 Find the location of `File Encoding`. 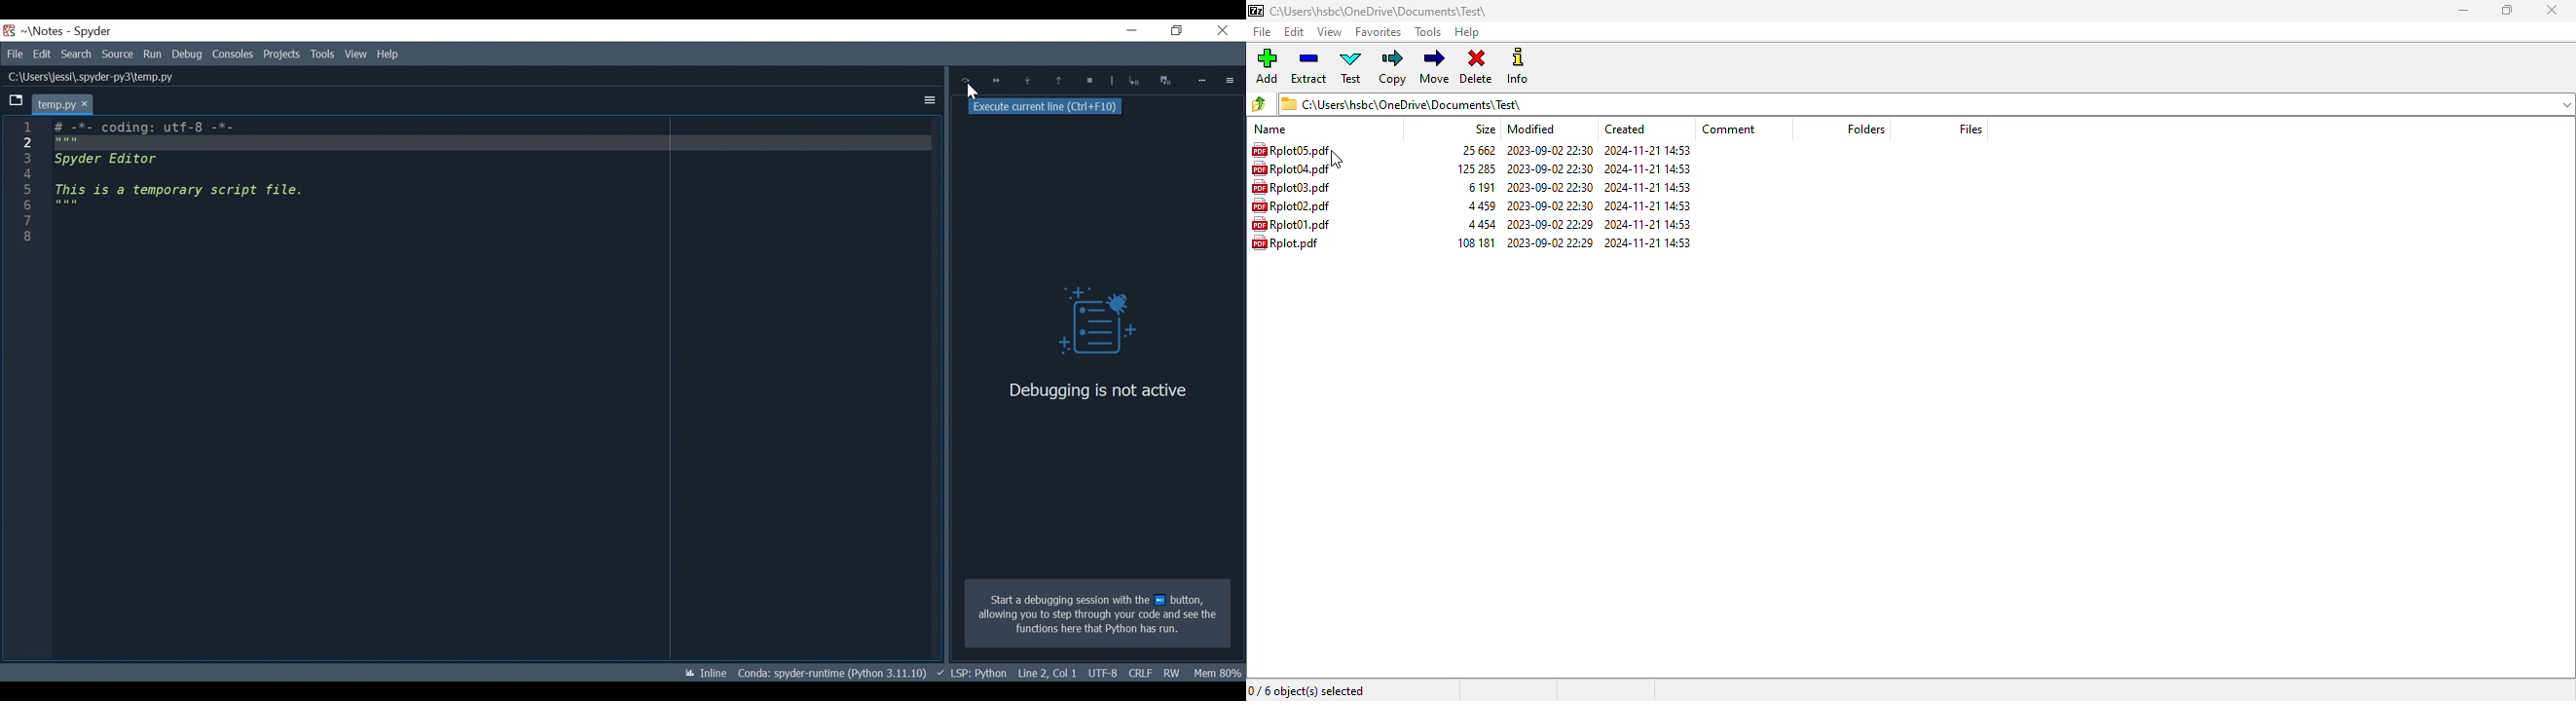

File Encoding is located at coordinates (1140, 672).